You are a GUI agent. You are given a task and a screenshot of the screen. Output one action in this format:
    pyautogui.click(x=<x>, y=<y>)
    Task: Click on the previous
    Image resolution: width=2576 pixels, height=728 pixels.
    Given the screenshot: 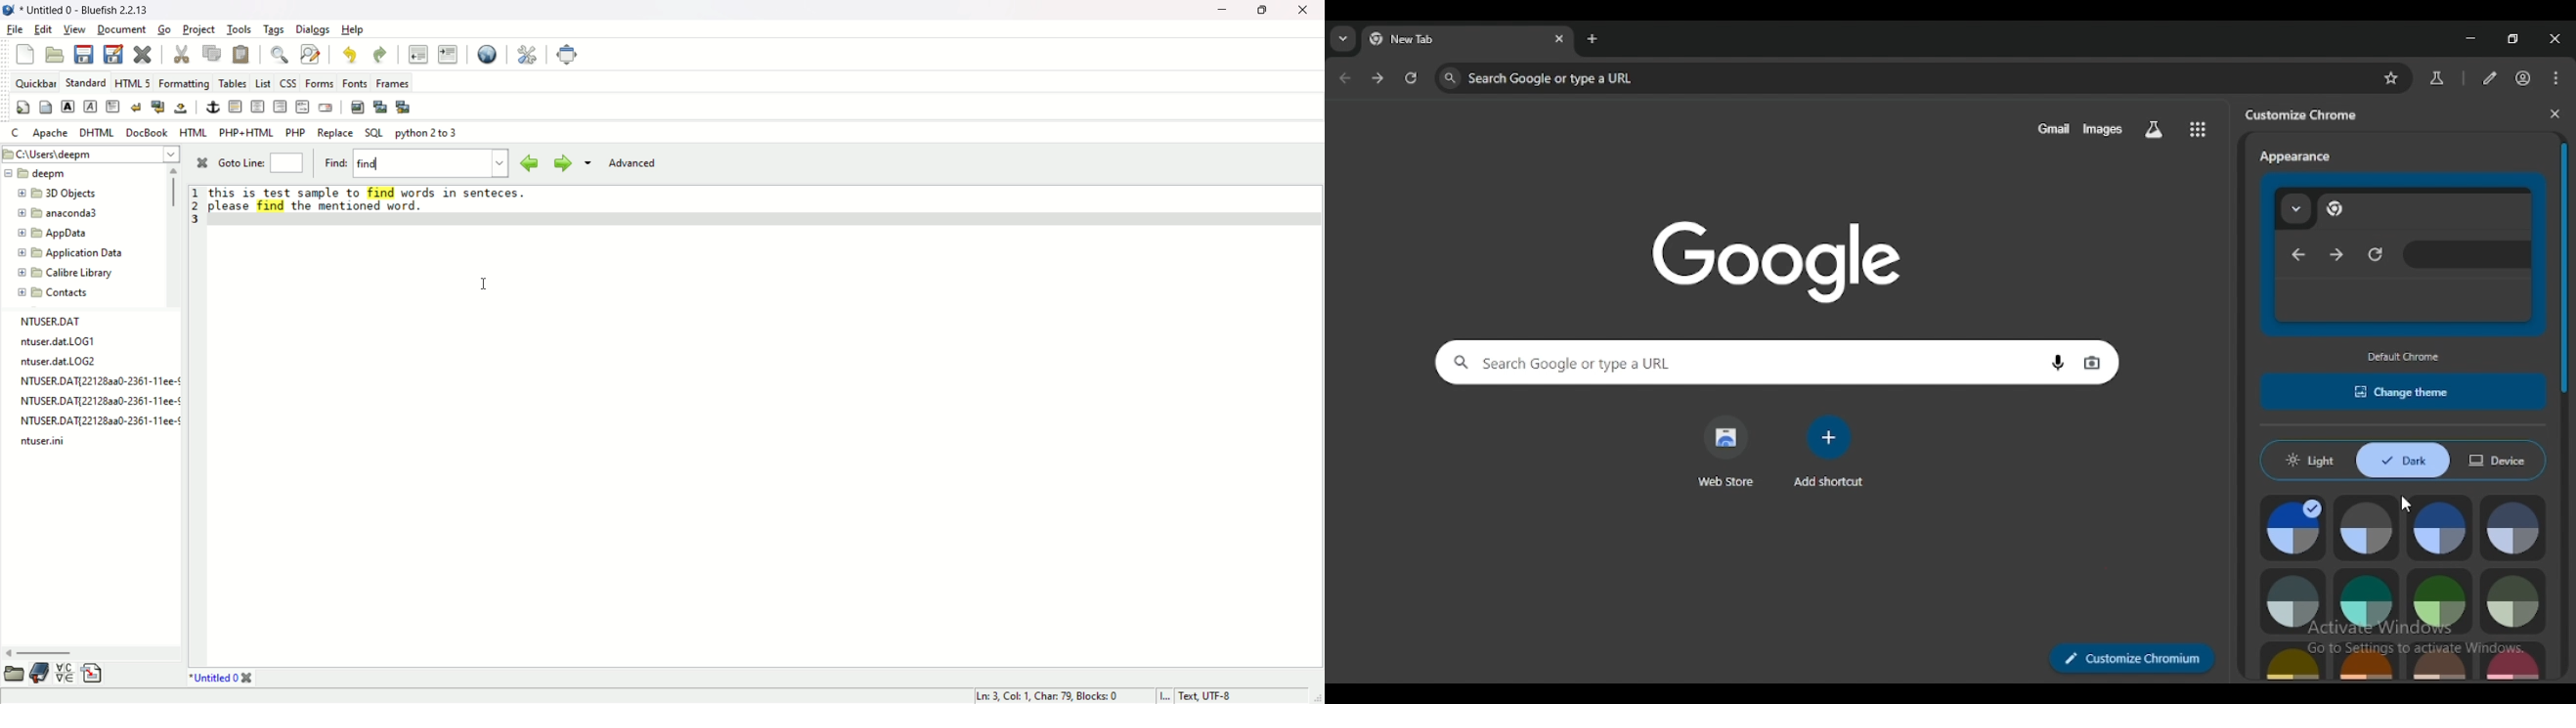 What is the action you would take?
    pyautogui.click(x=529, y=162)
    